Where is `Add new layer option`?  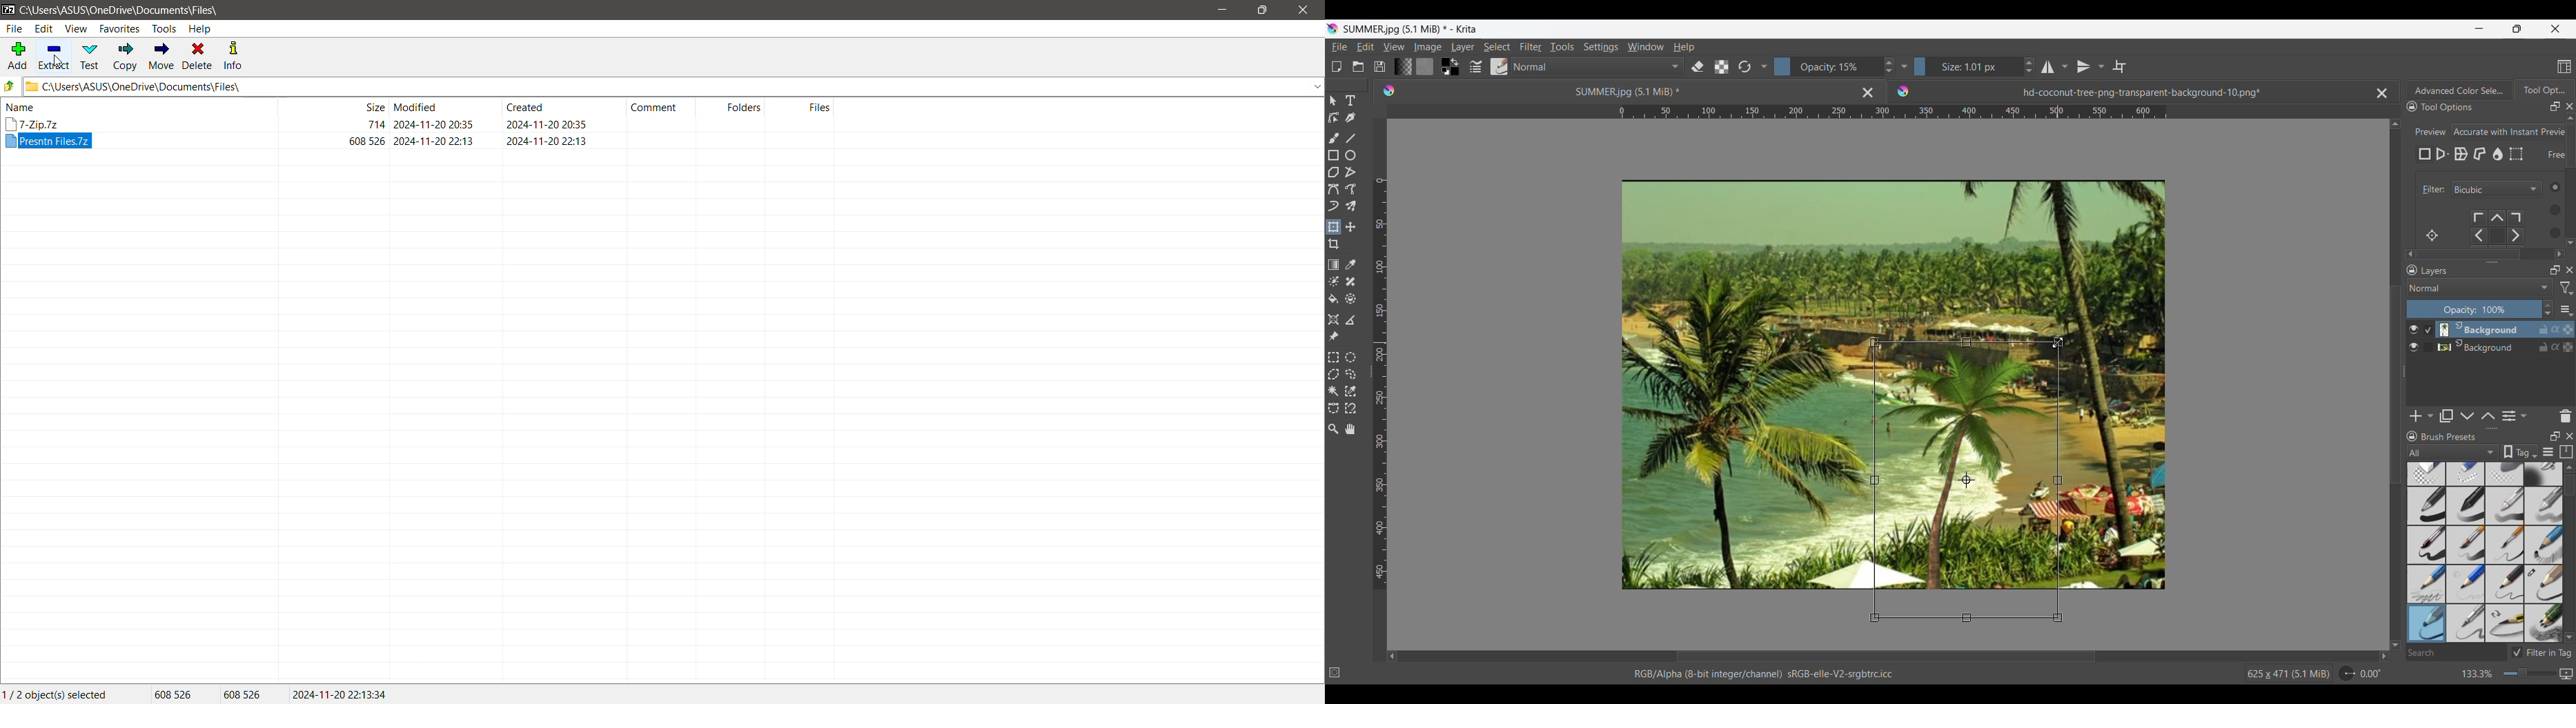
Add new layer option is located at coordinates (2430, 416).